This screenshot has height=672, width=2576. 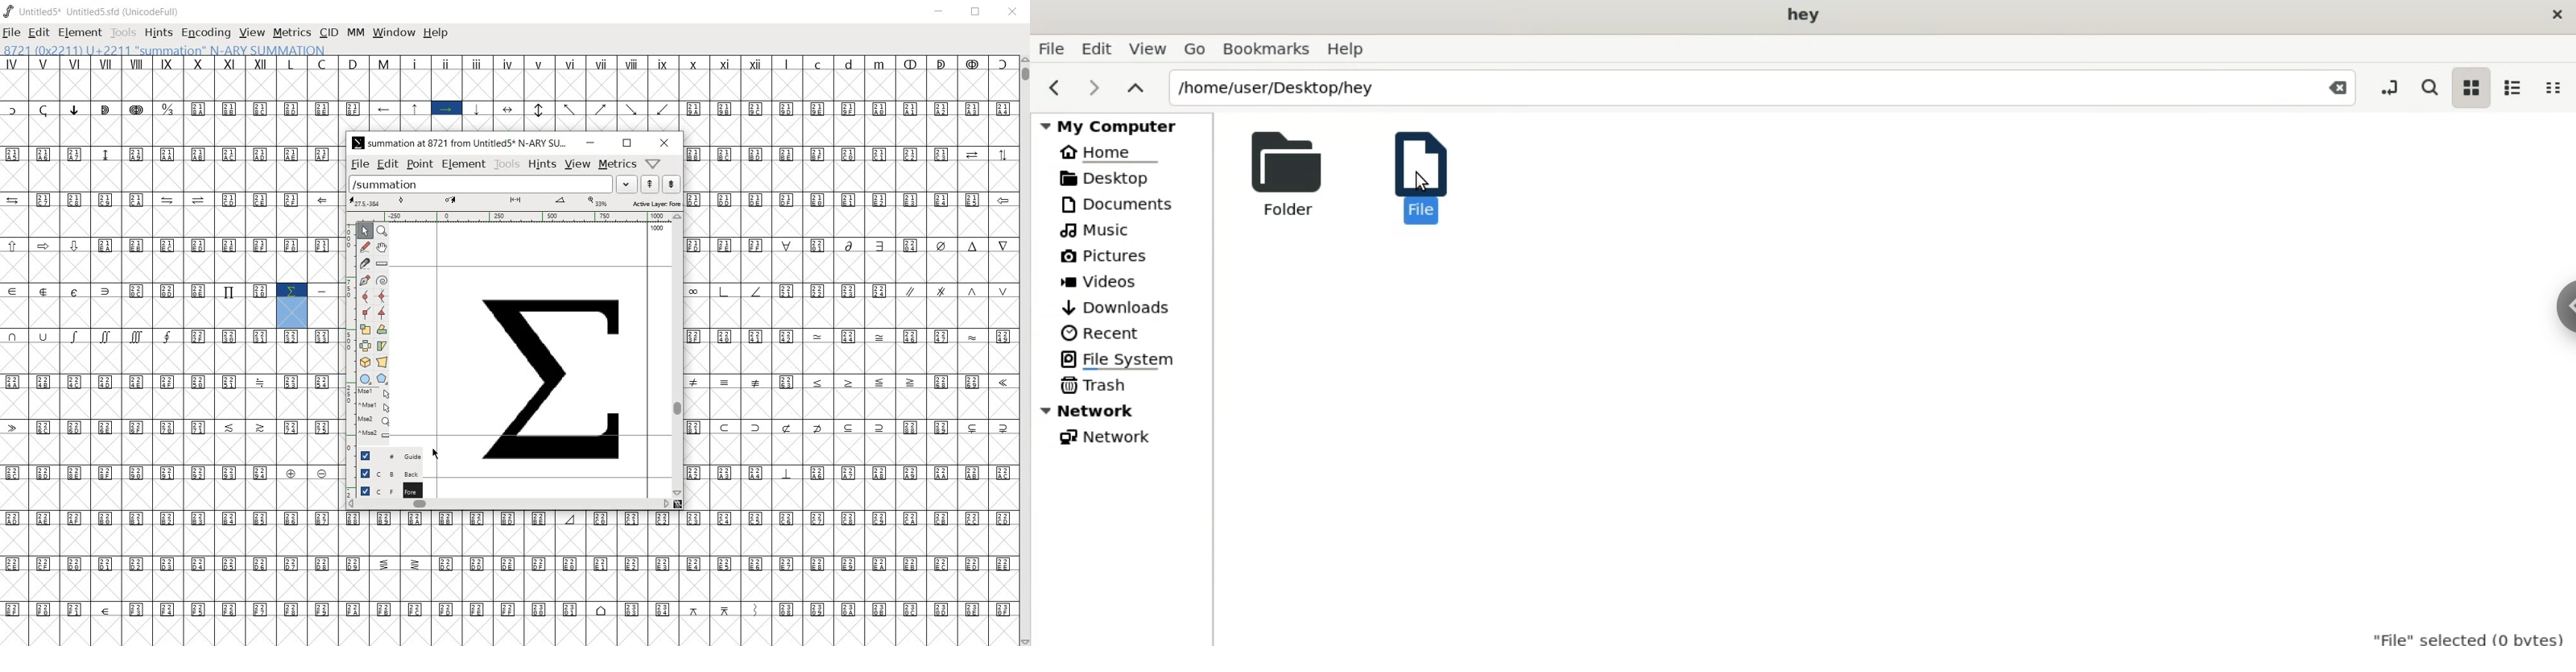 What do you see at coordinates (1094, 383) in the screenshot?
I see `trash` at bounding box center [1094, 383].